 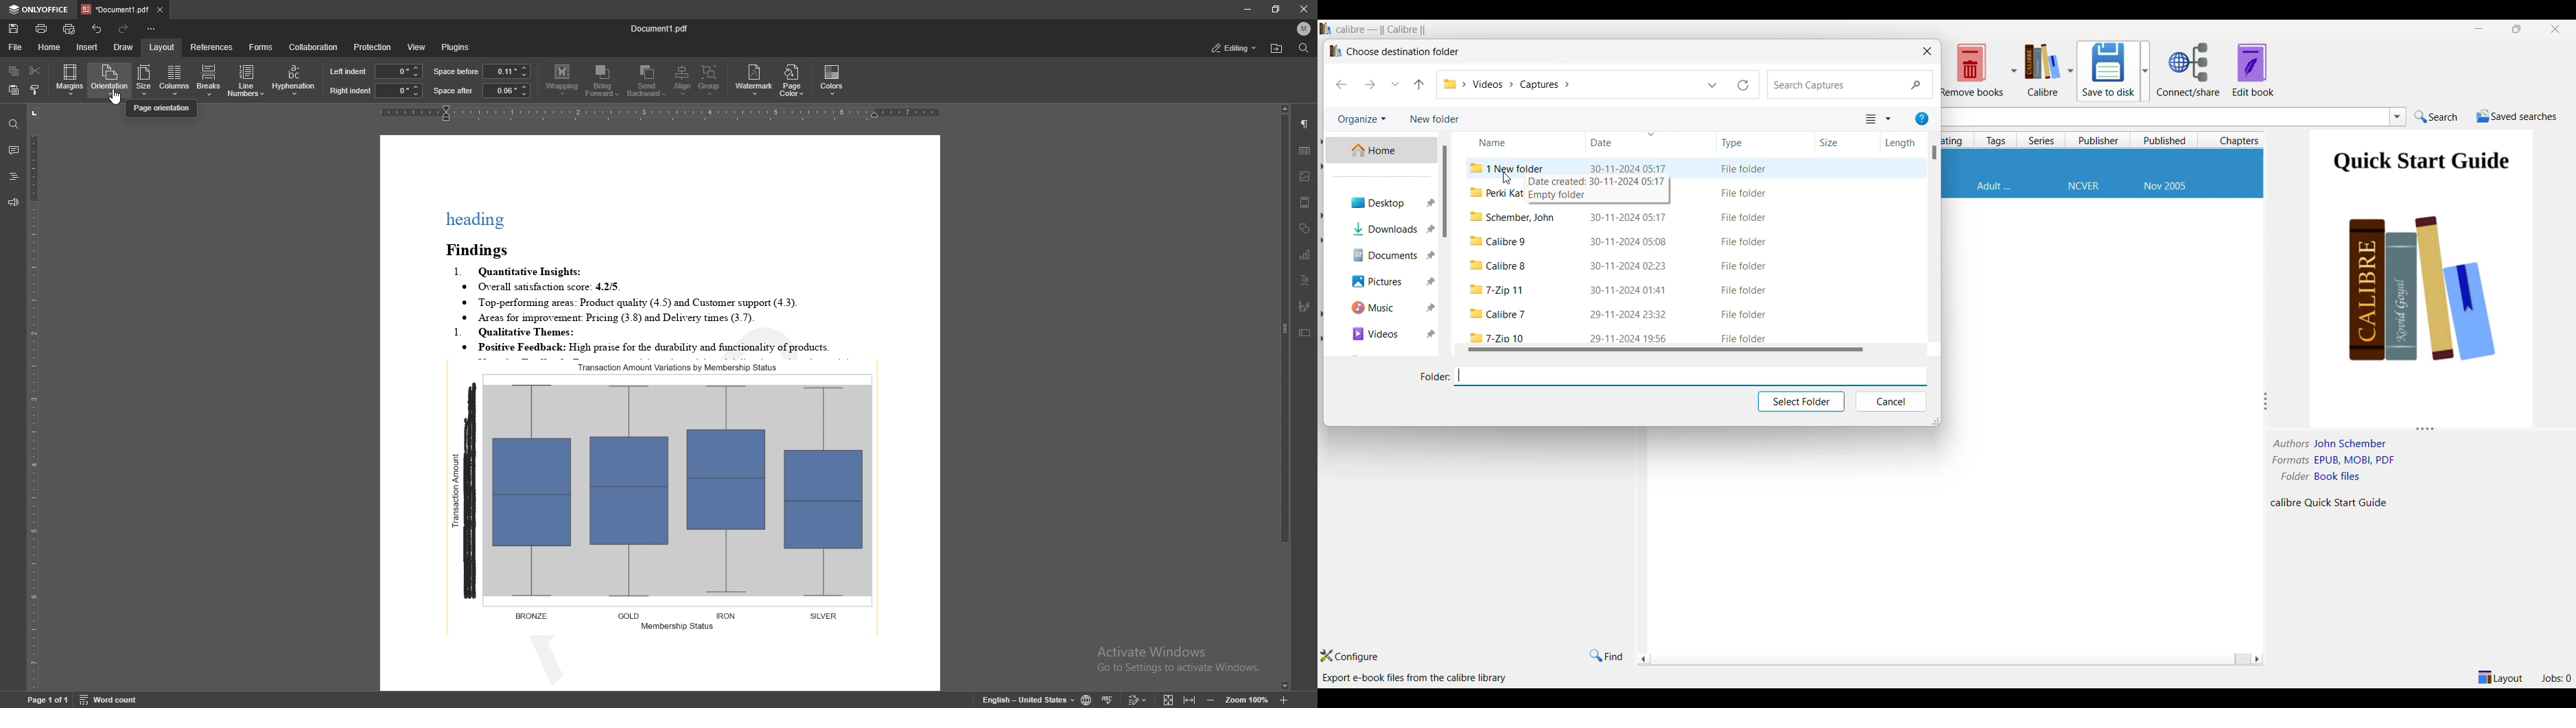 What do you see at coordinates (36, 70) in the screenshot?
I see `cut` at bounding box center [36, 70].